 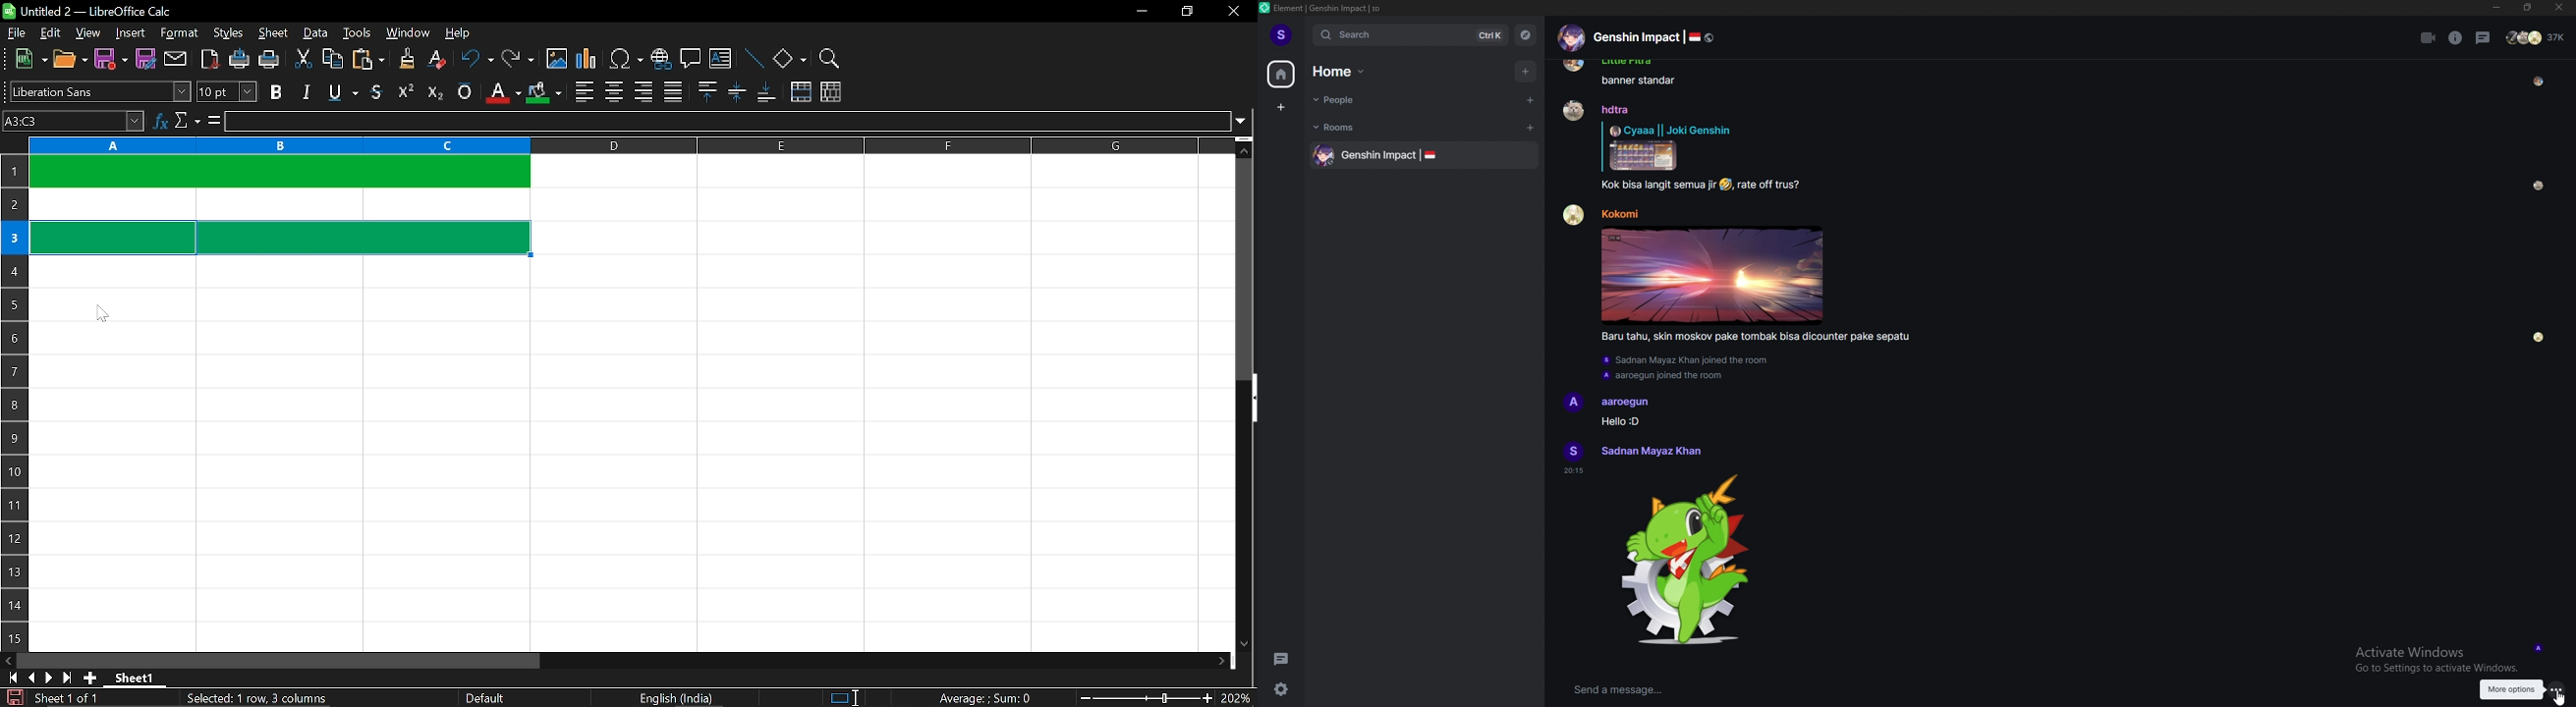 What do you see at coordinates (543, 93) in the screenshot?
I see `cell color` at bounding box center [543, 93].